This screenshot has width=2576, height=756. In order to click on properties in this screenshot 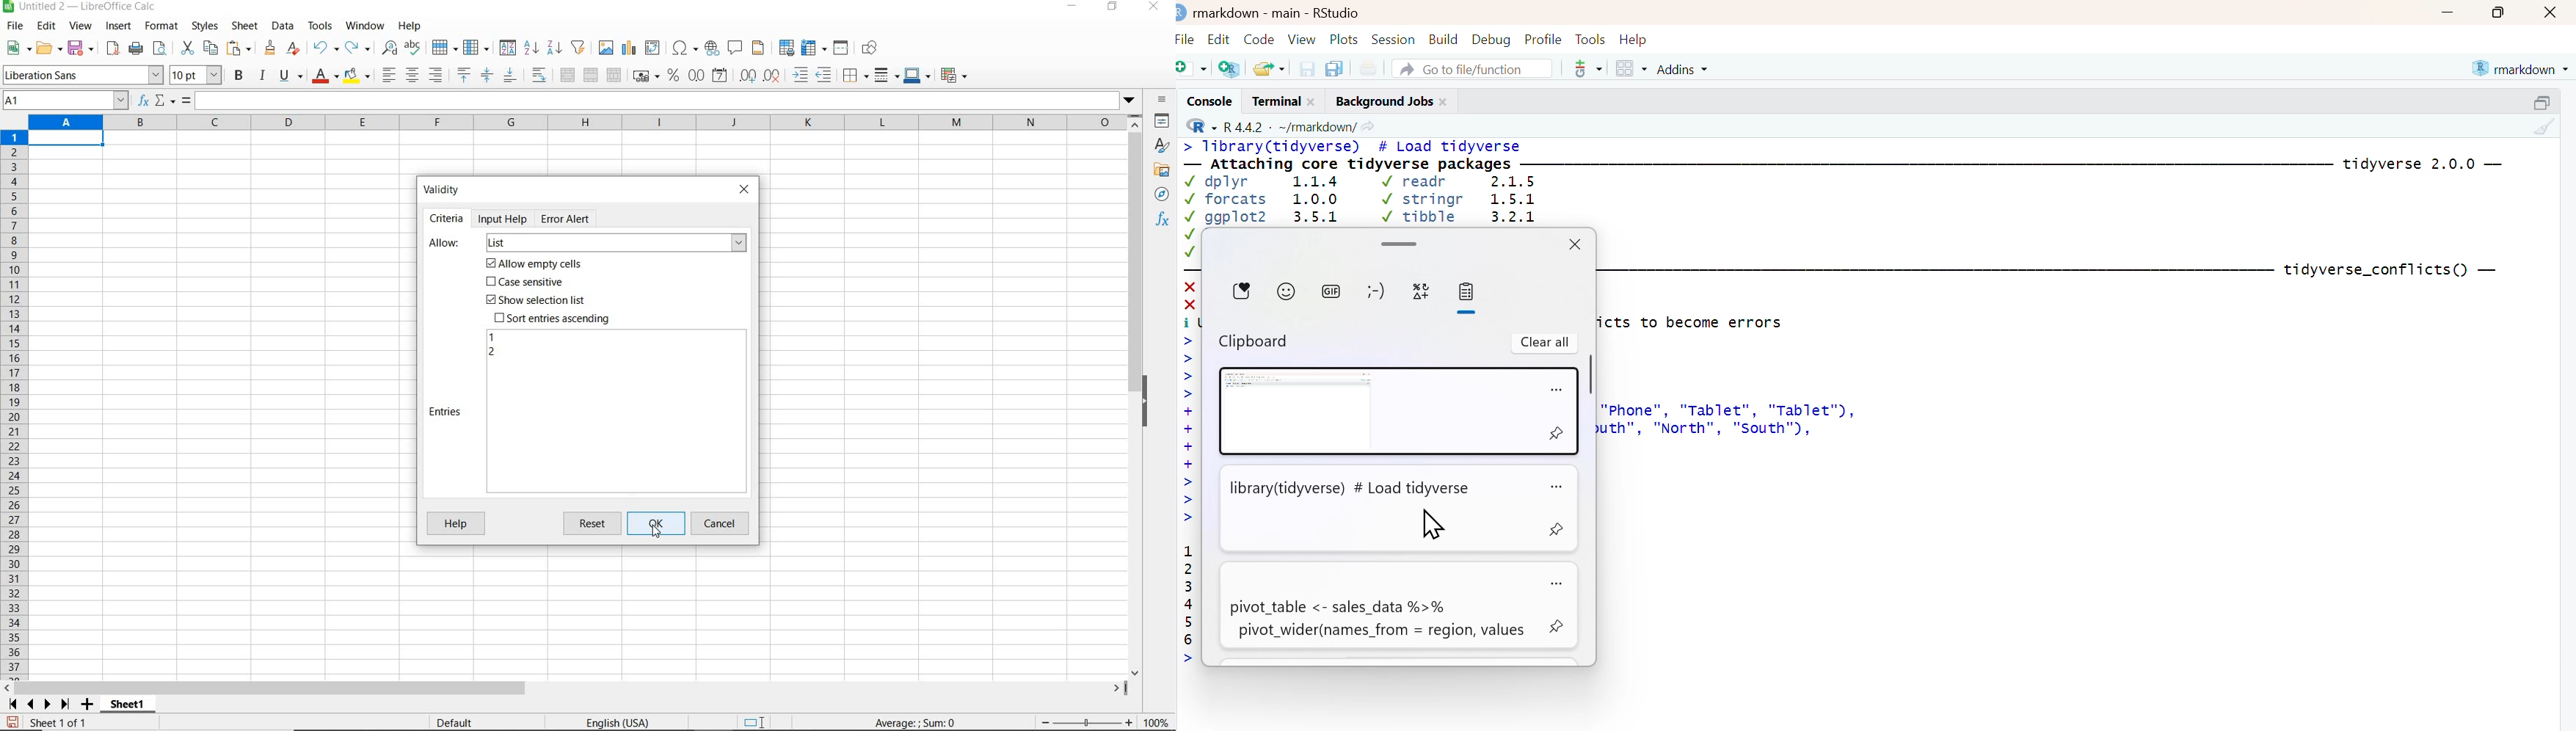, I will do `click(1164, 123)`.